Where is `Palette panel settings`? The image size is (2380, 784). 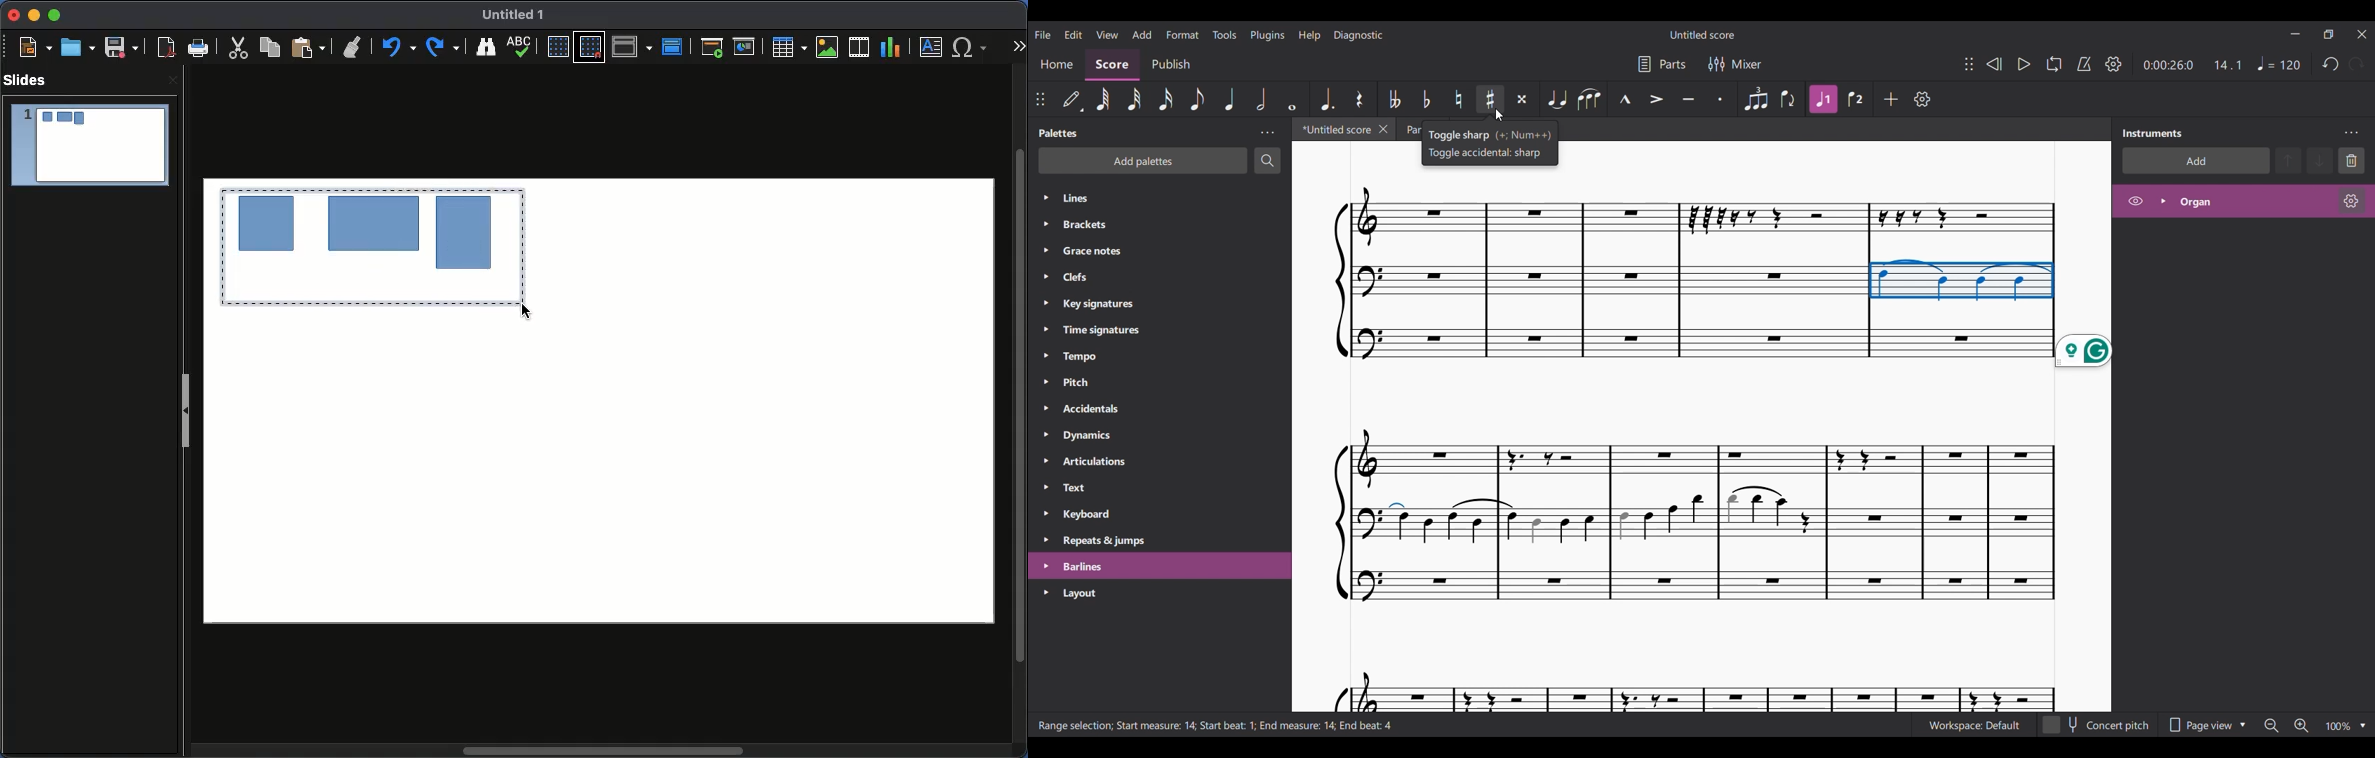
Palette panel settings is located at coordinates (1267, 133).